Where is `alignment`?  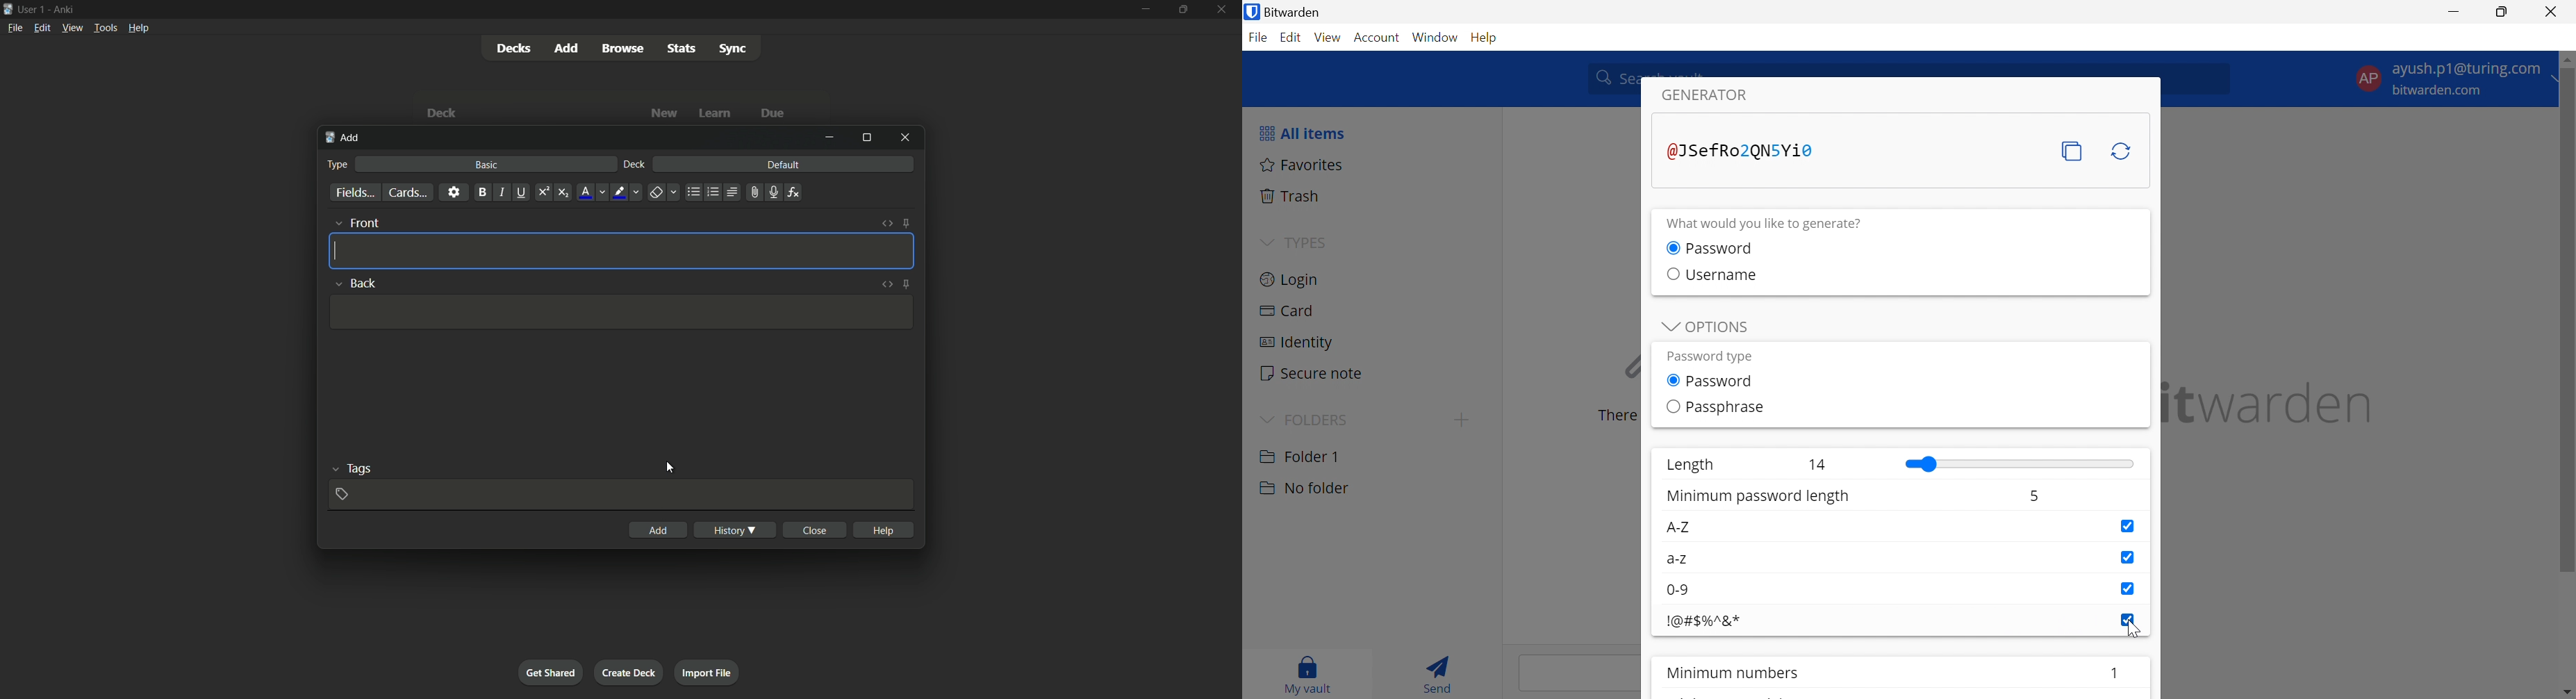 alignment is located at coordinates (733, 192).